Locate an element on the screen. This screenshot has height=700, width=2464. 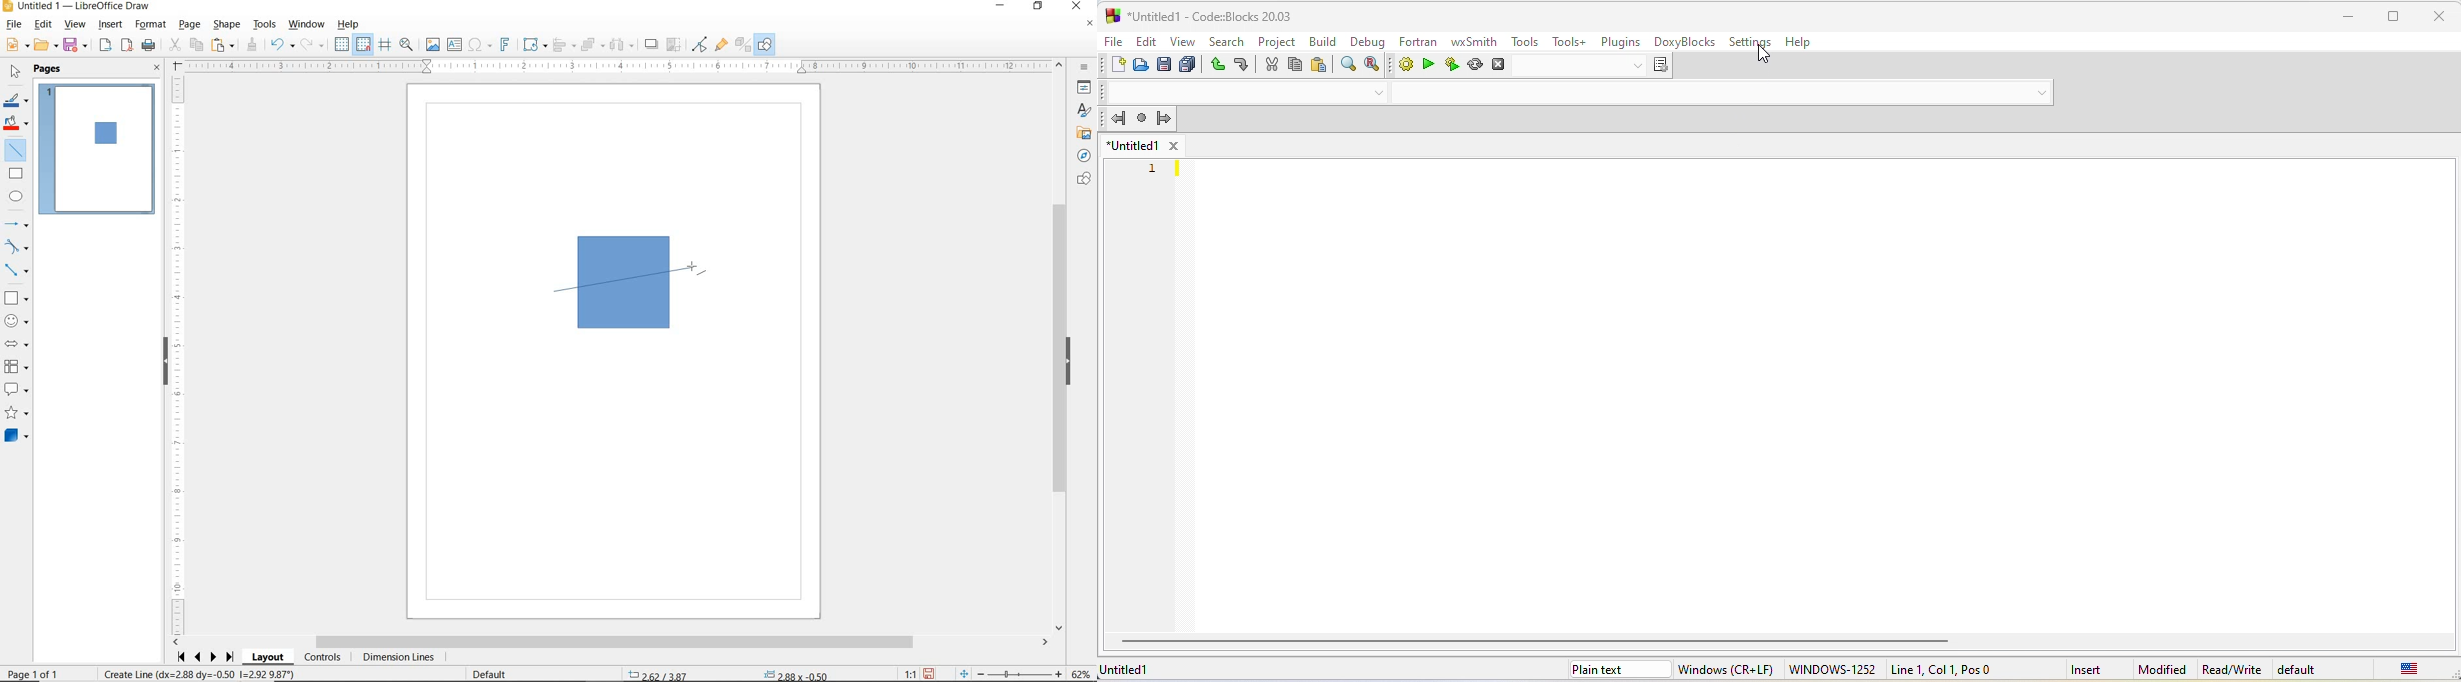
HELPLINES WHILE MOVING is located at coordinates (387, 46).